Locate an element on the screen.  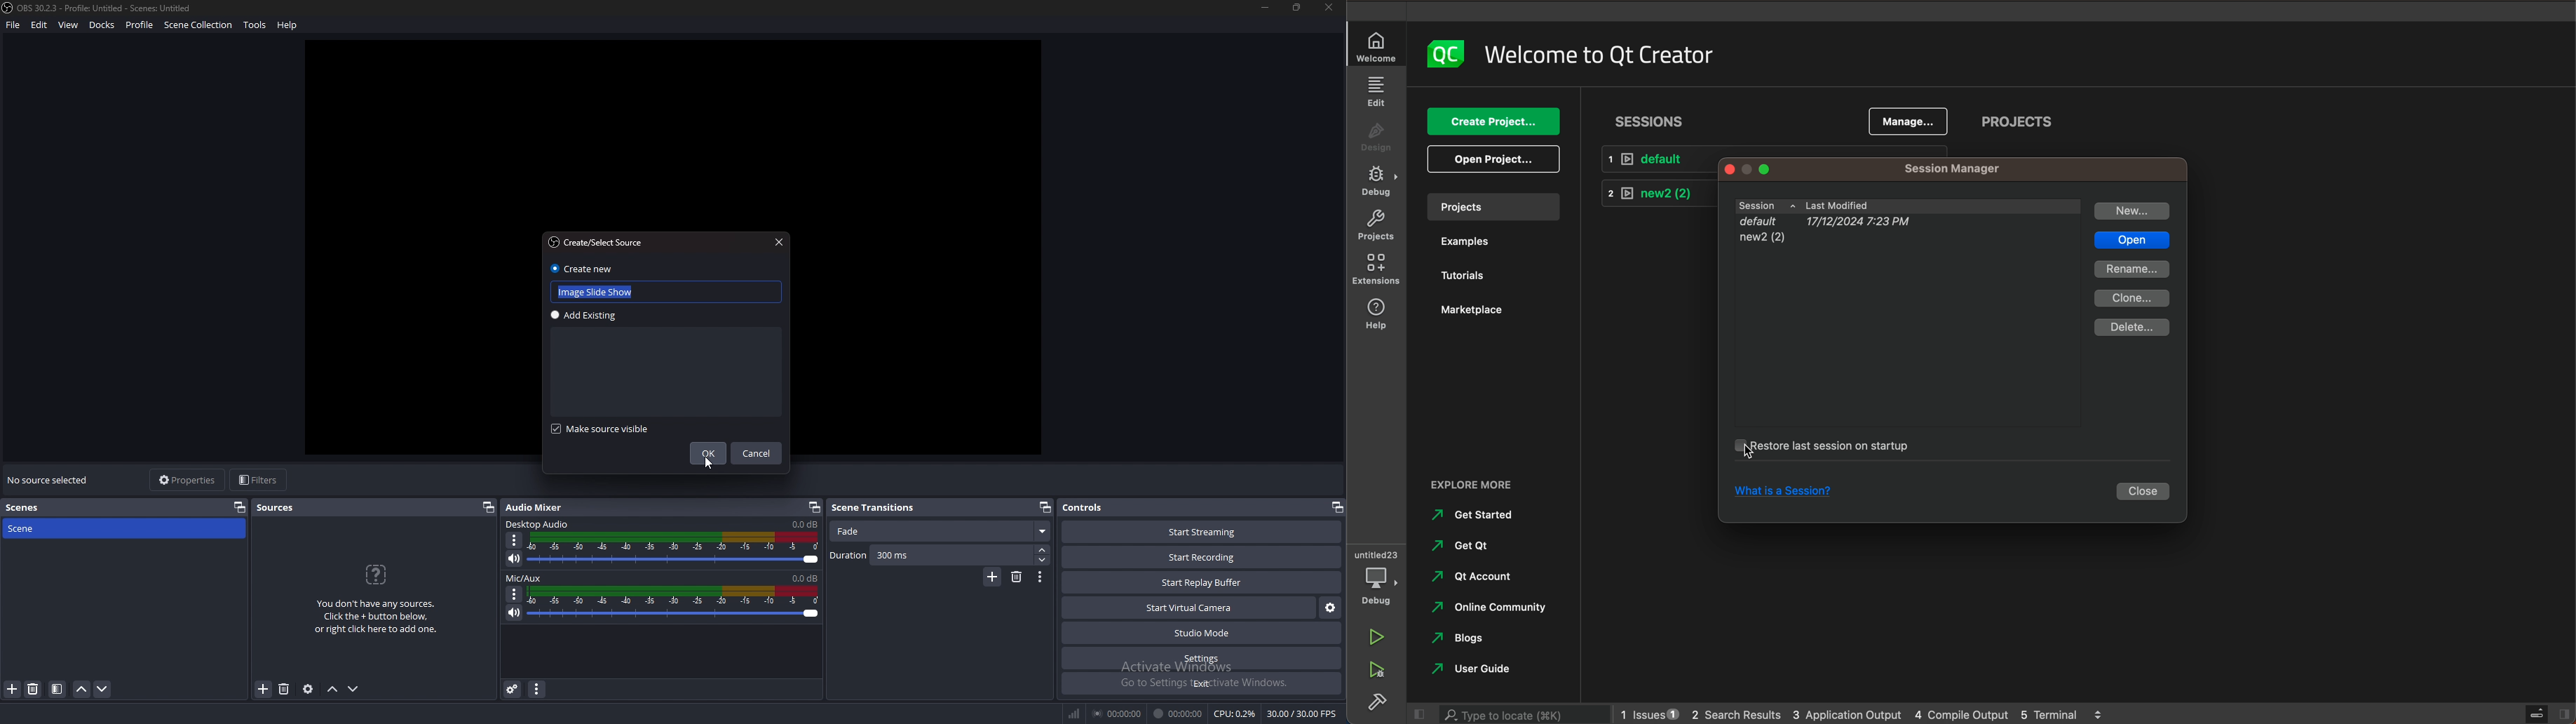
volume adjust is located at coordinates (674, 548).